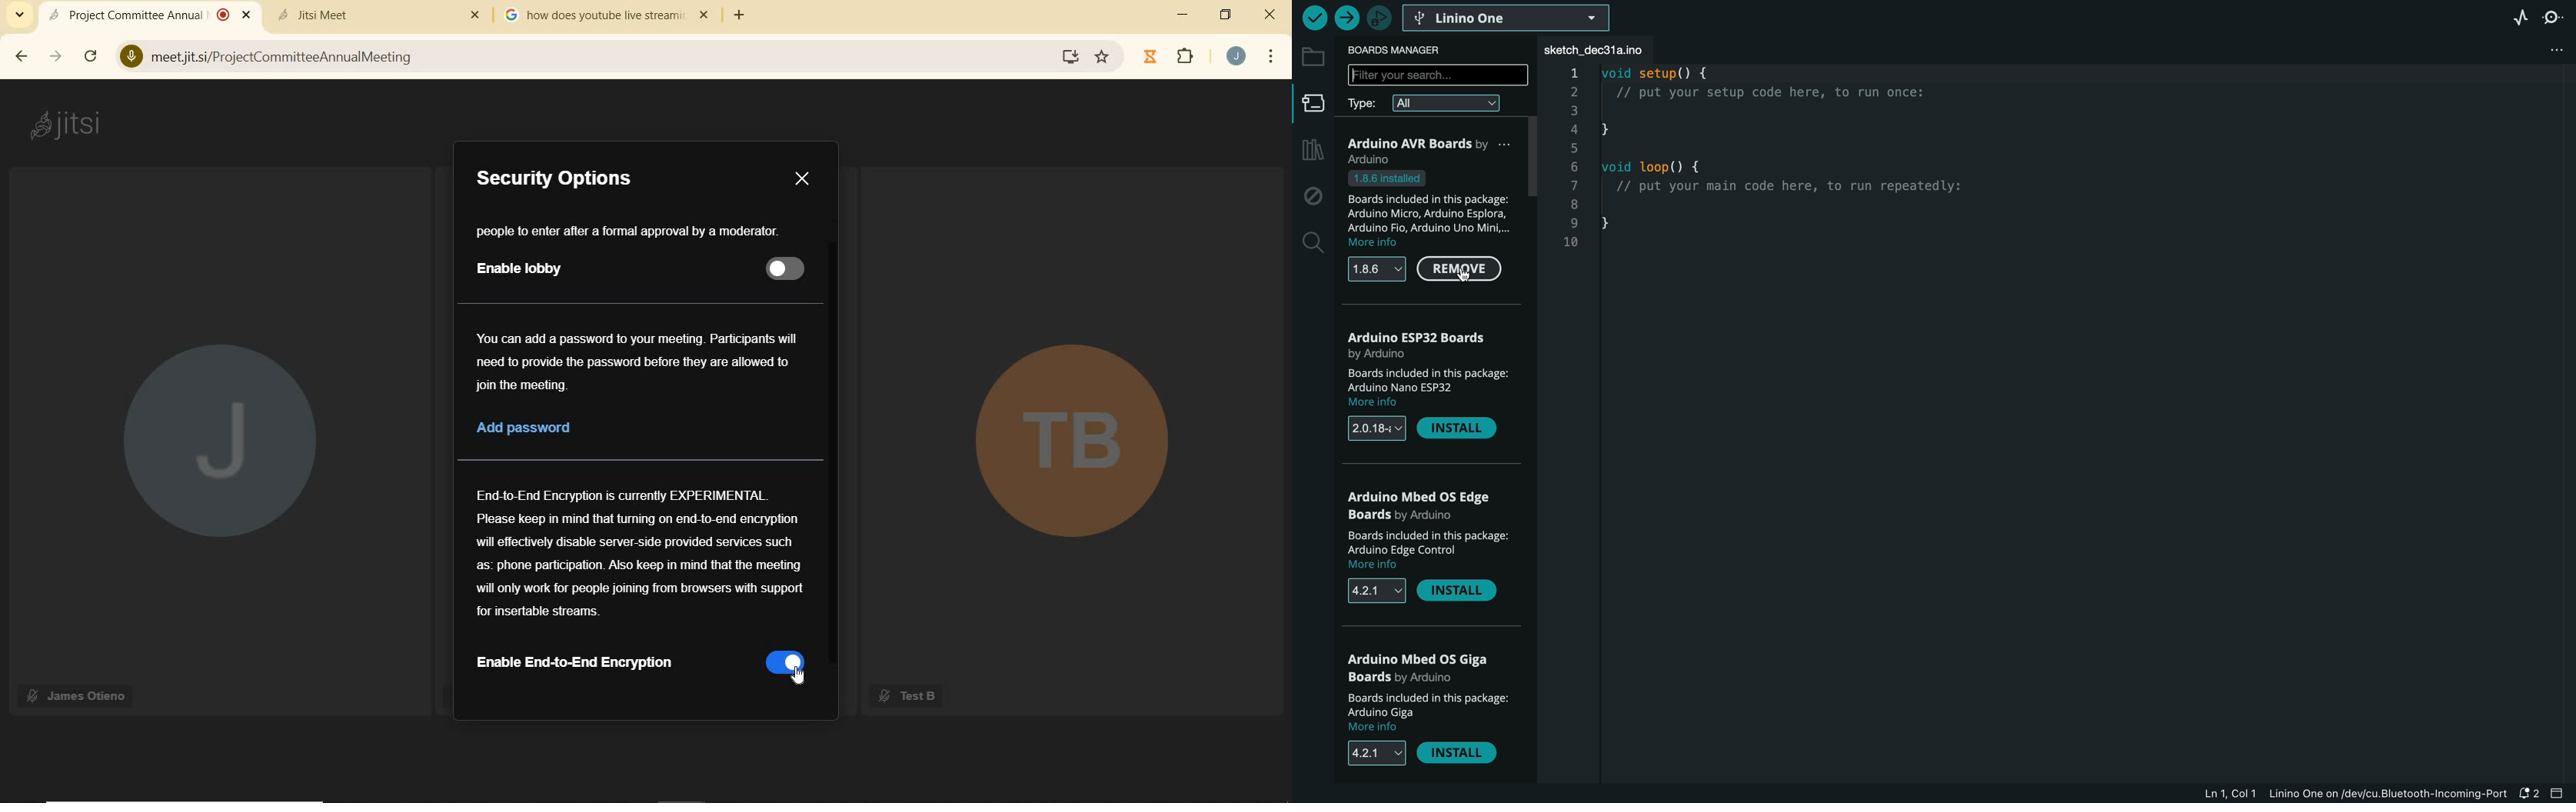  What do you see at coordinates (1313, 195) in the screenshot?
I see `debug` at bounding box center [1313, 195].